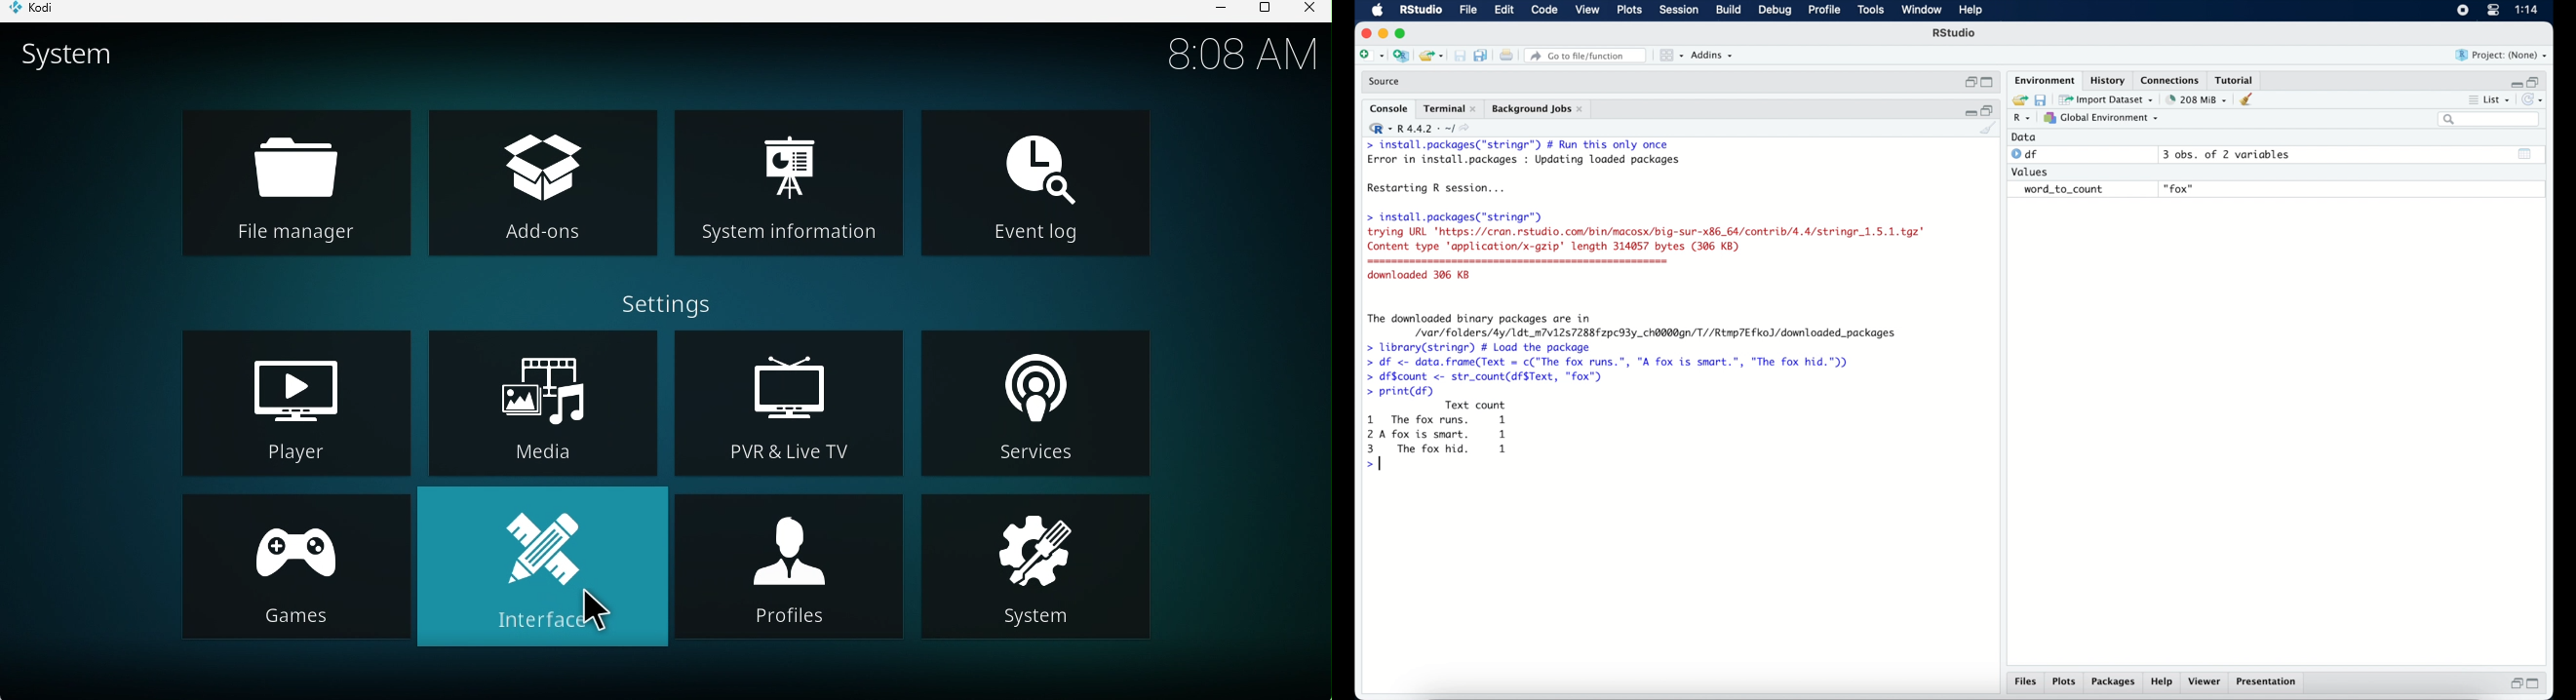 Image resolution: width=2576 pixels, height=700 pixels. Describe the element at coordinates (2106, 100) in the screenshot. I see `import dataset` at that location.